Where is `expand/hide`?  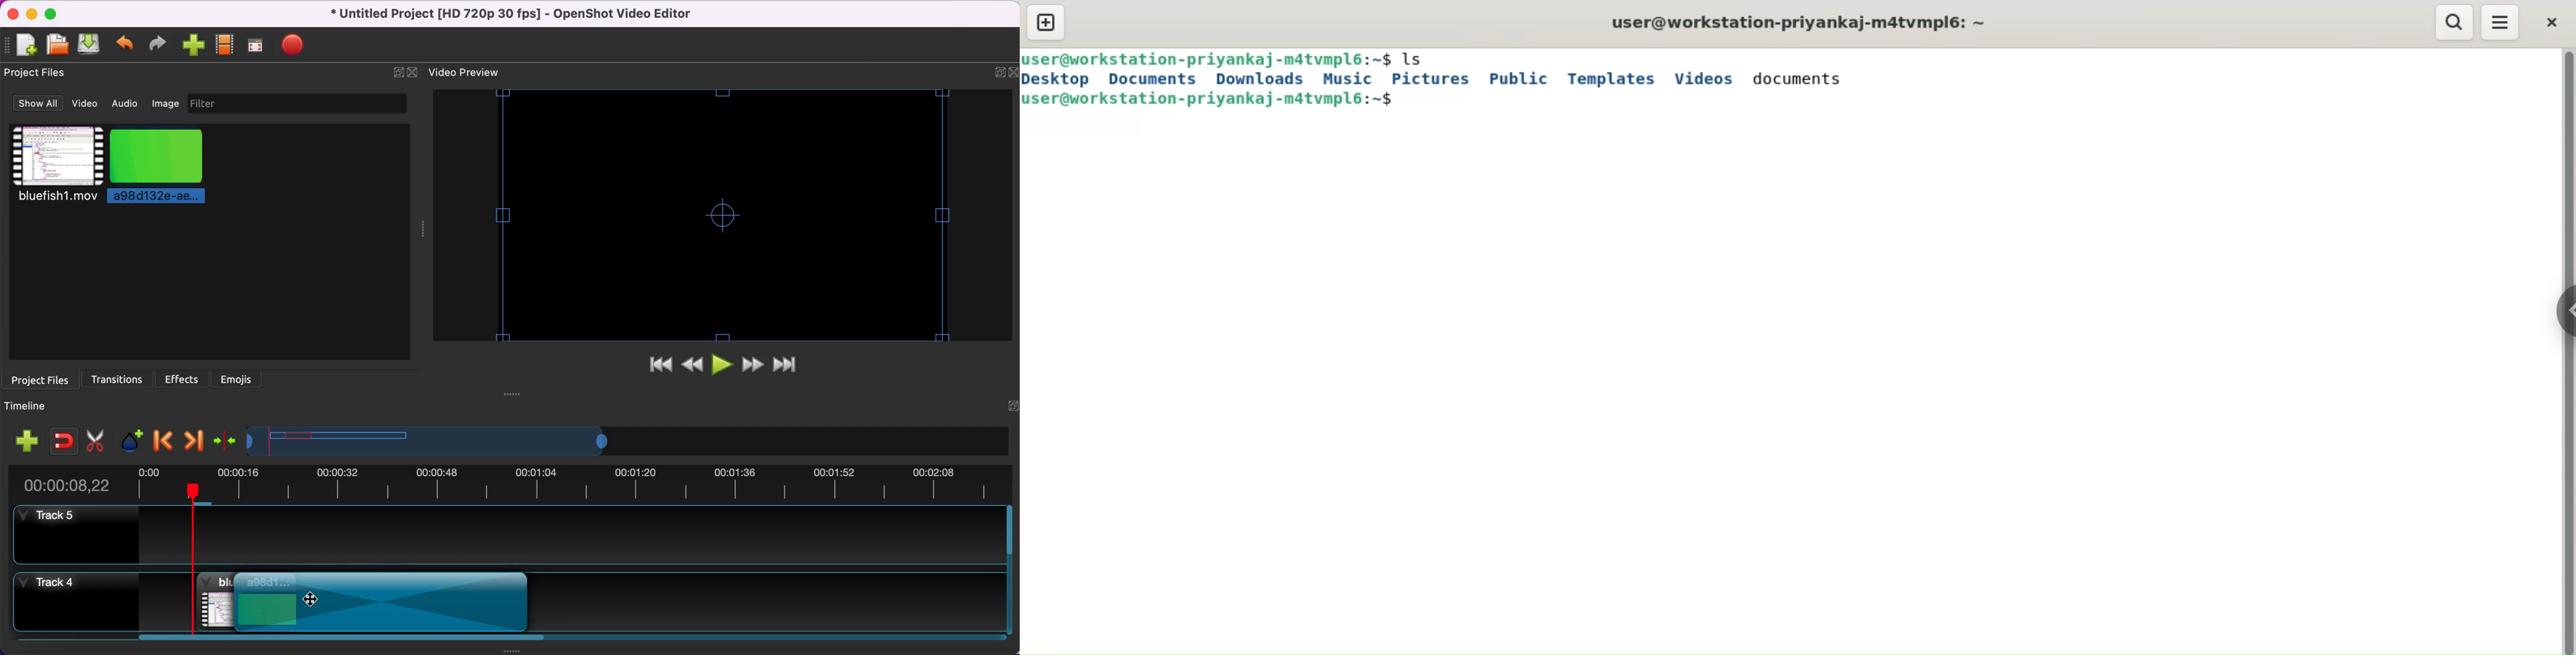 expand/hide is located at coordinates (1009, 398).